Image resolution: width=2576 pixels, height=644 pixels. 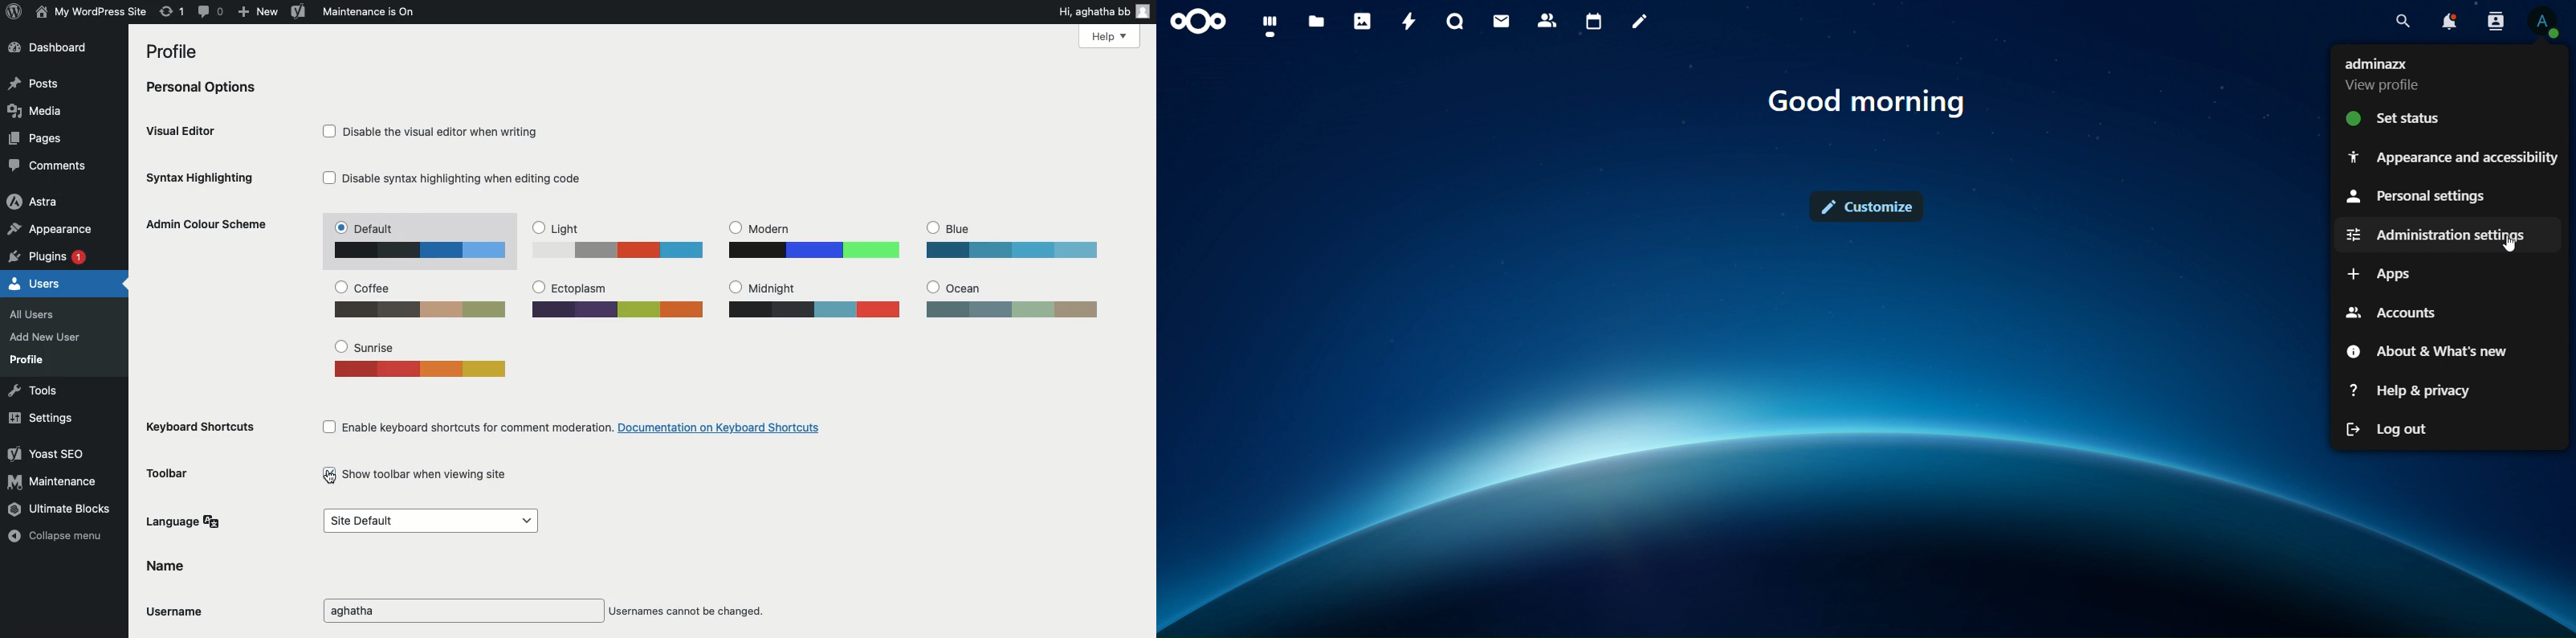 What do you see at coordinates (43, 418) in the screenshot?
I see `Settings` at bounding box center [43, 418].